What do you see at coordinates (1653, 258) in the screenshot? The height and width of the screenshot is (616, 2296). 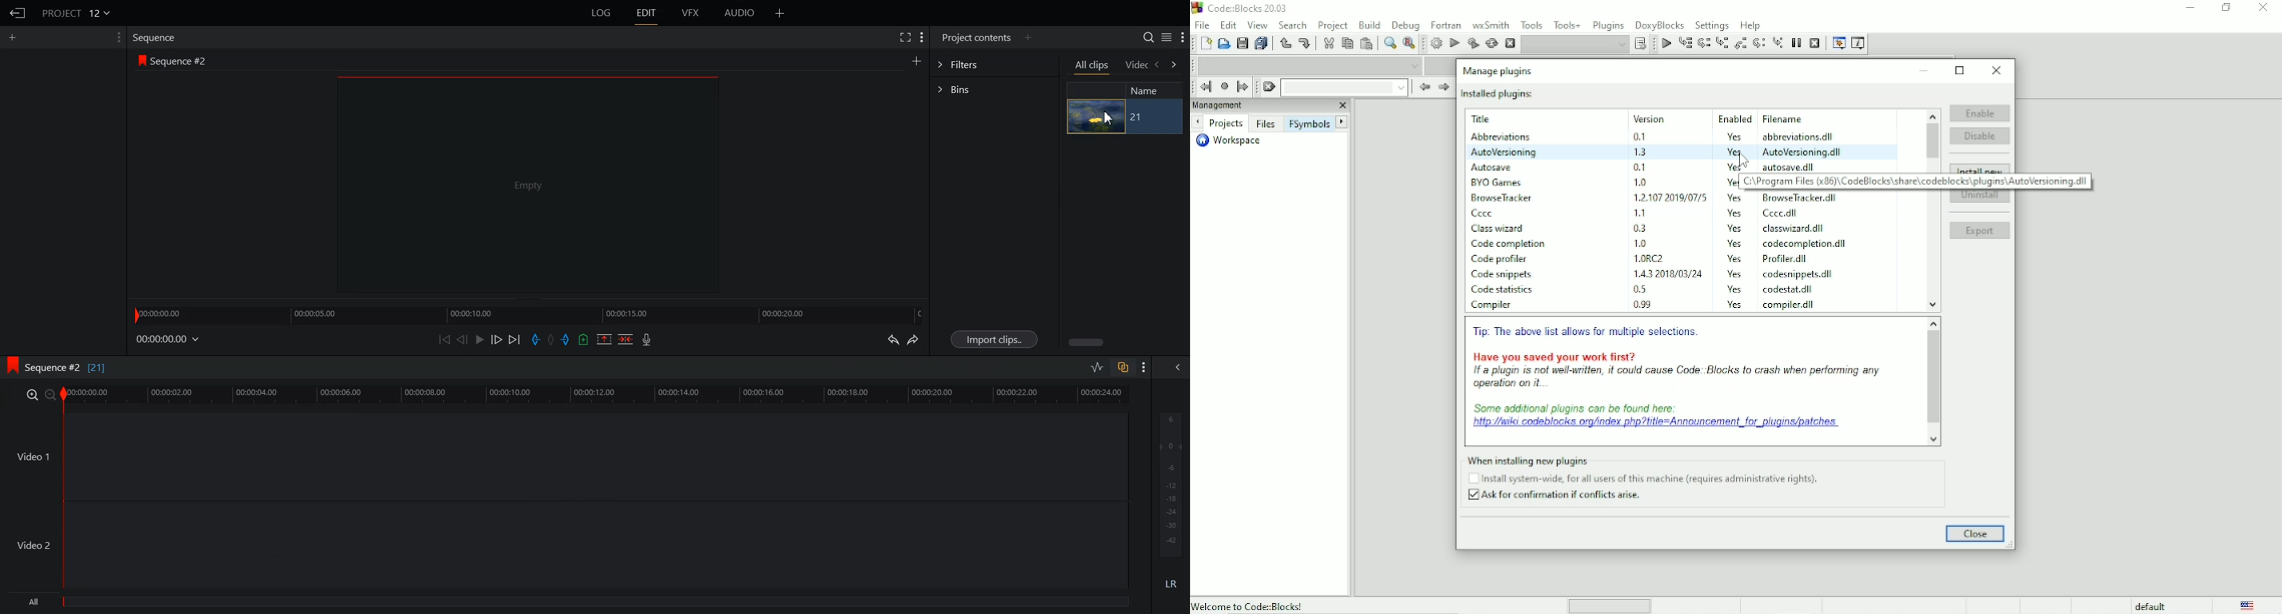 I see `1.ORC2` at bounding box center [1653, 258].